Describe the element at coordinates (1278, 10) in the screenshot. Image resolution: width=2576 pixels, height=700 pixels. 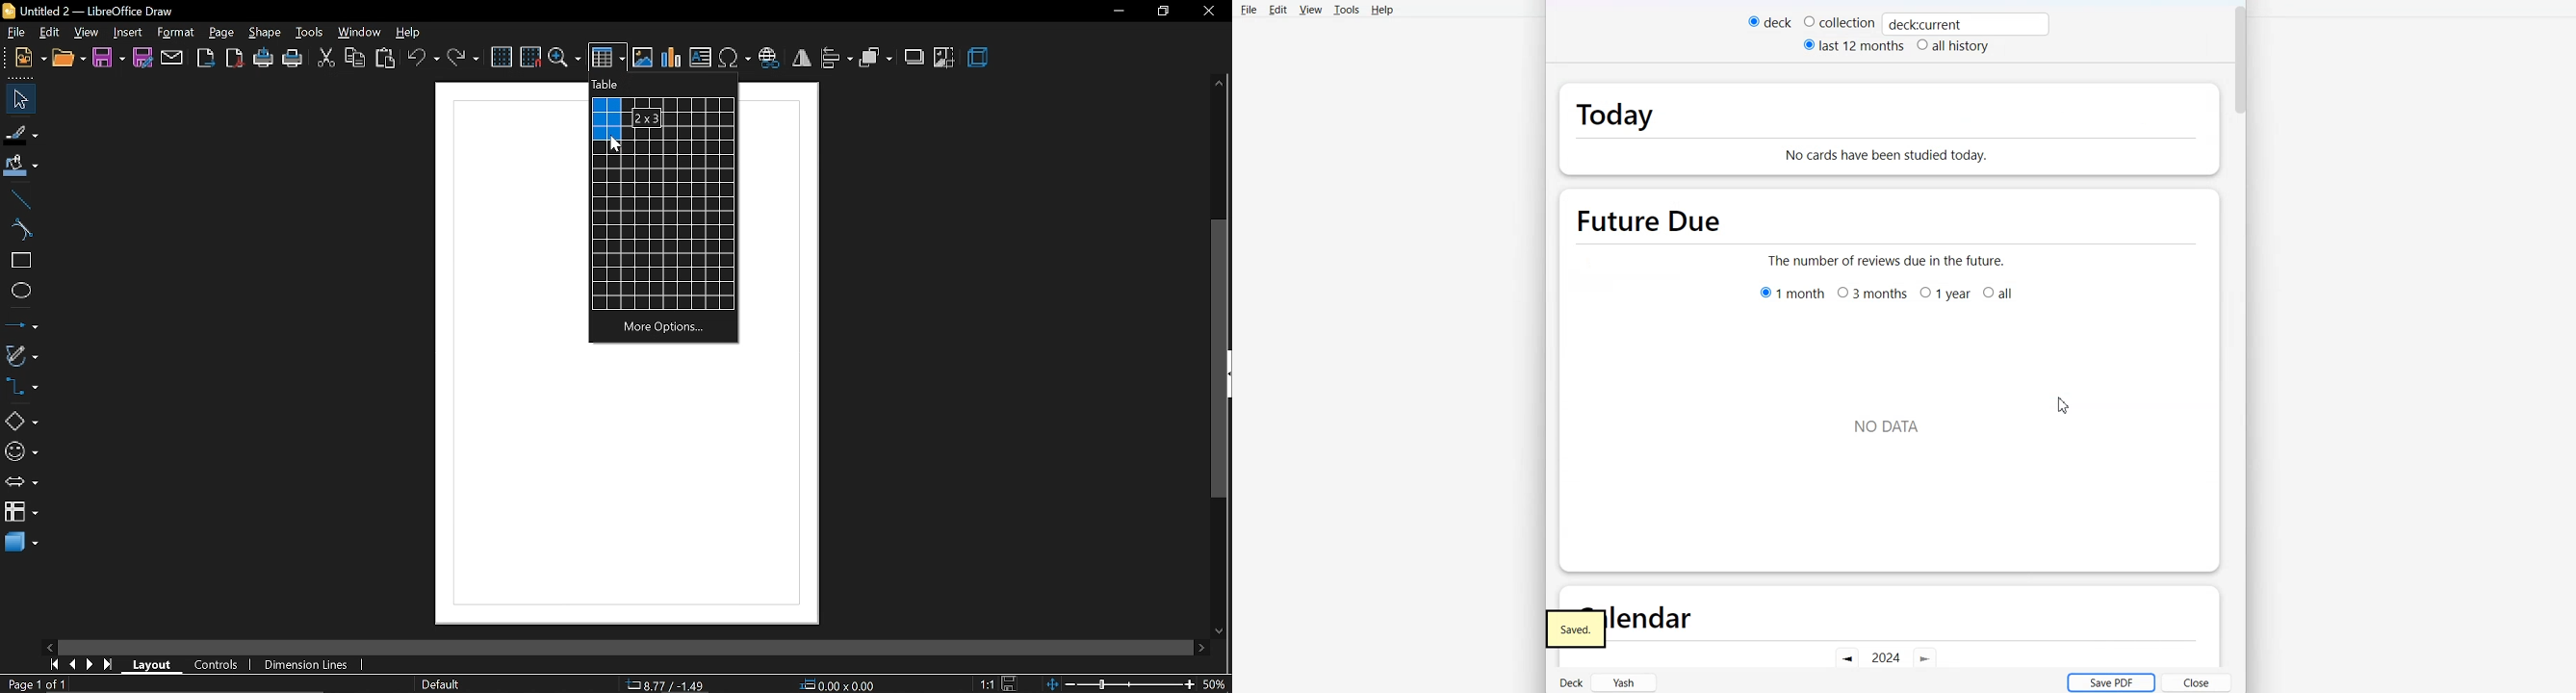
I see `Edit` at that location.